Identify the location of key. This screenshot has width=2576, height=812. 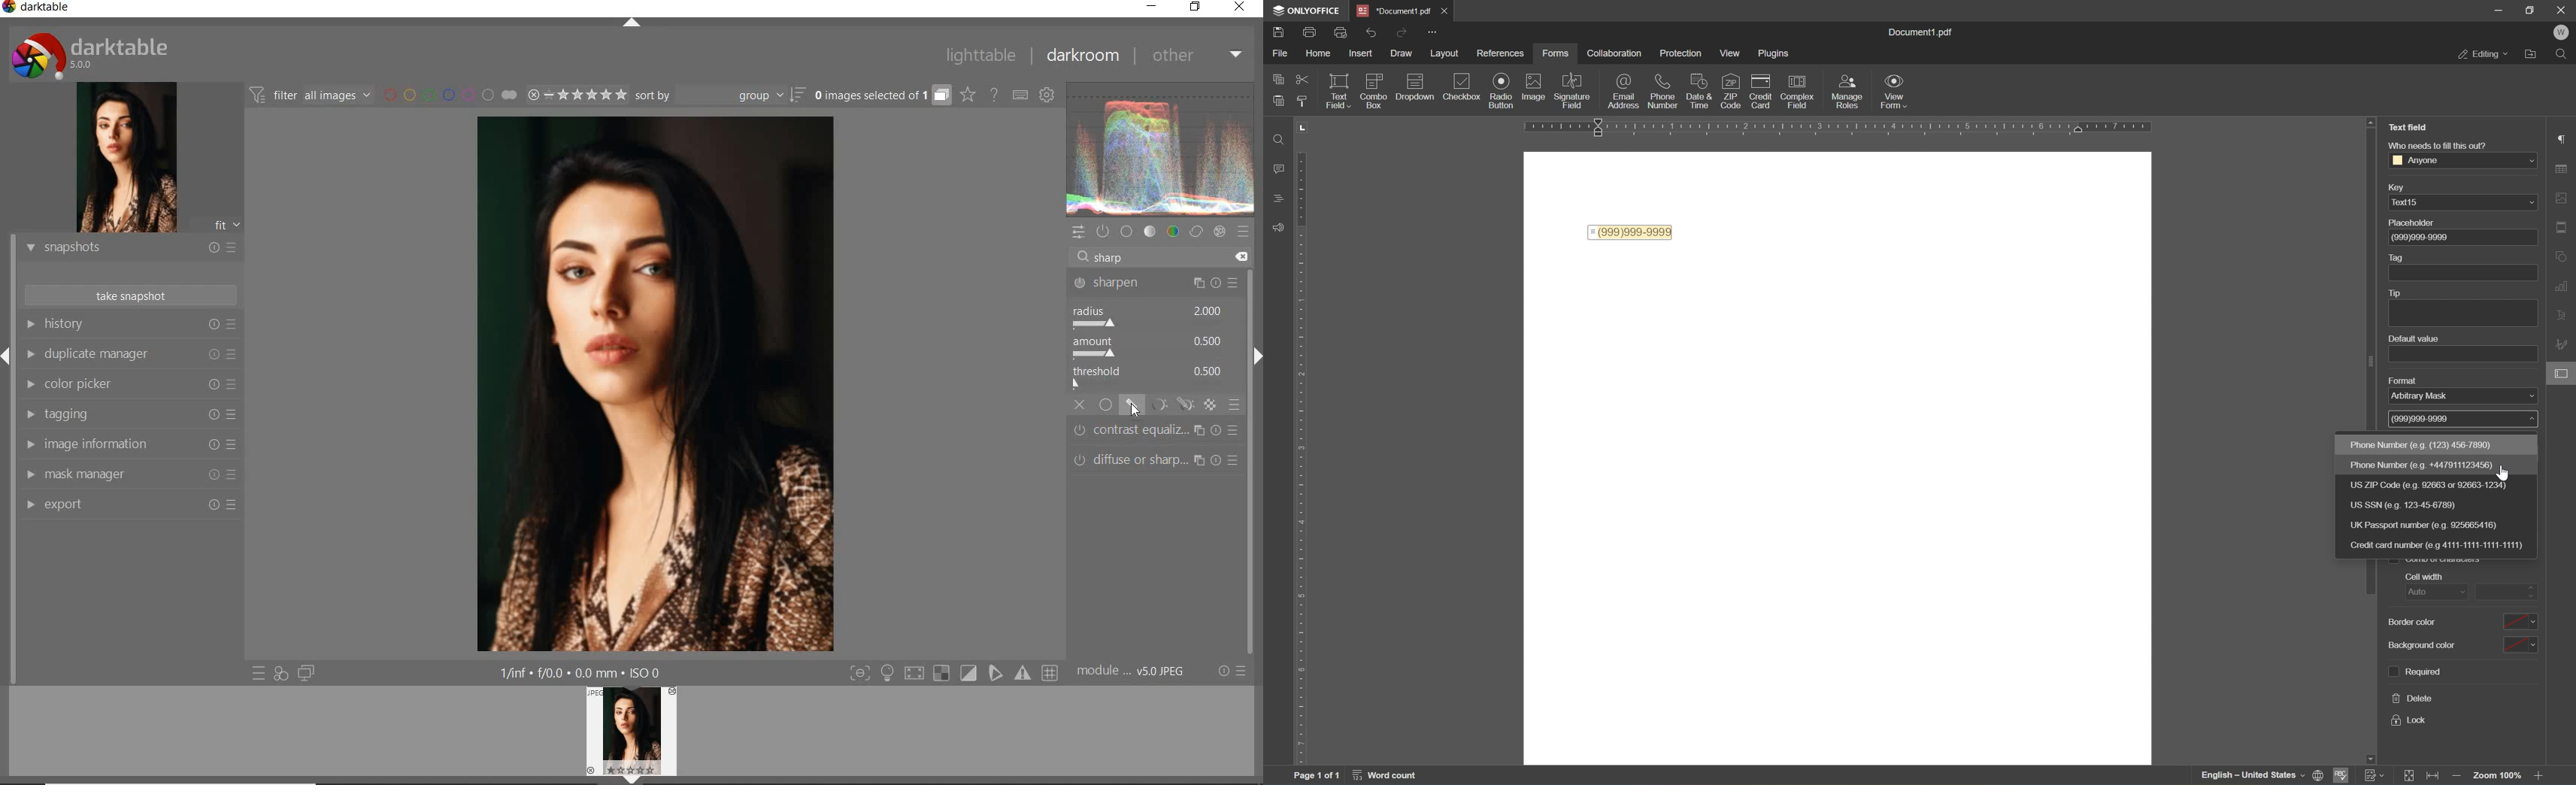
(2404, 187).